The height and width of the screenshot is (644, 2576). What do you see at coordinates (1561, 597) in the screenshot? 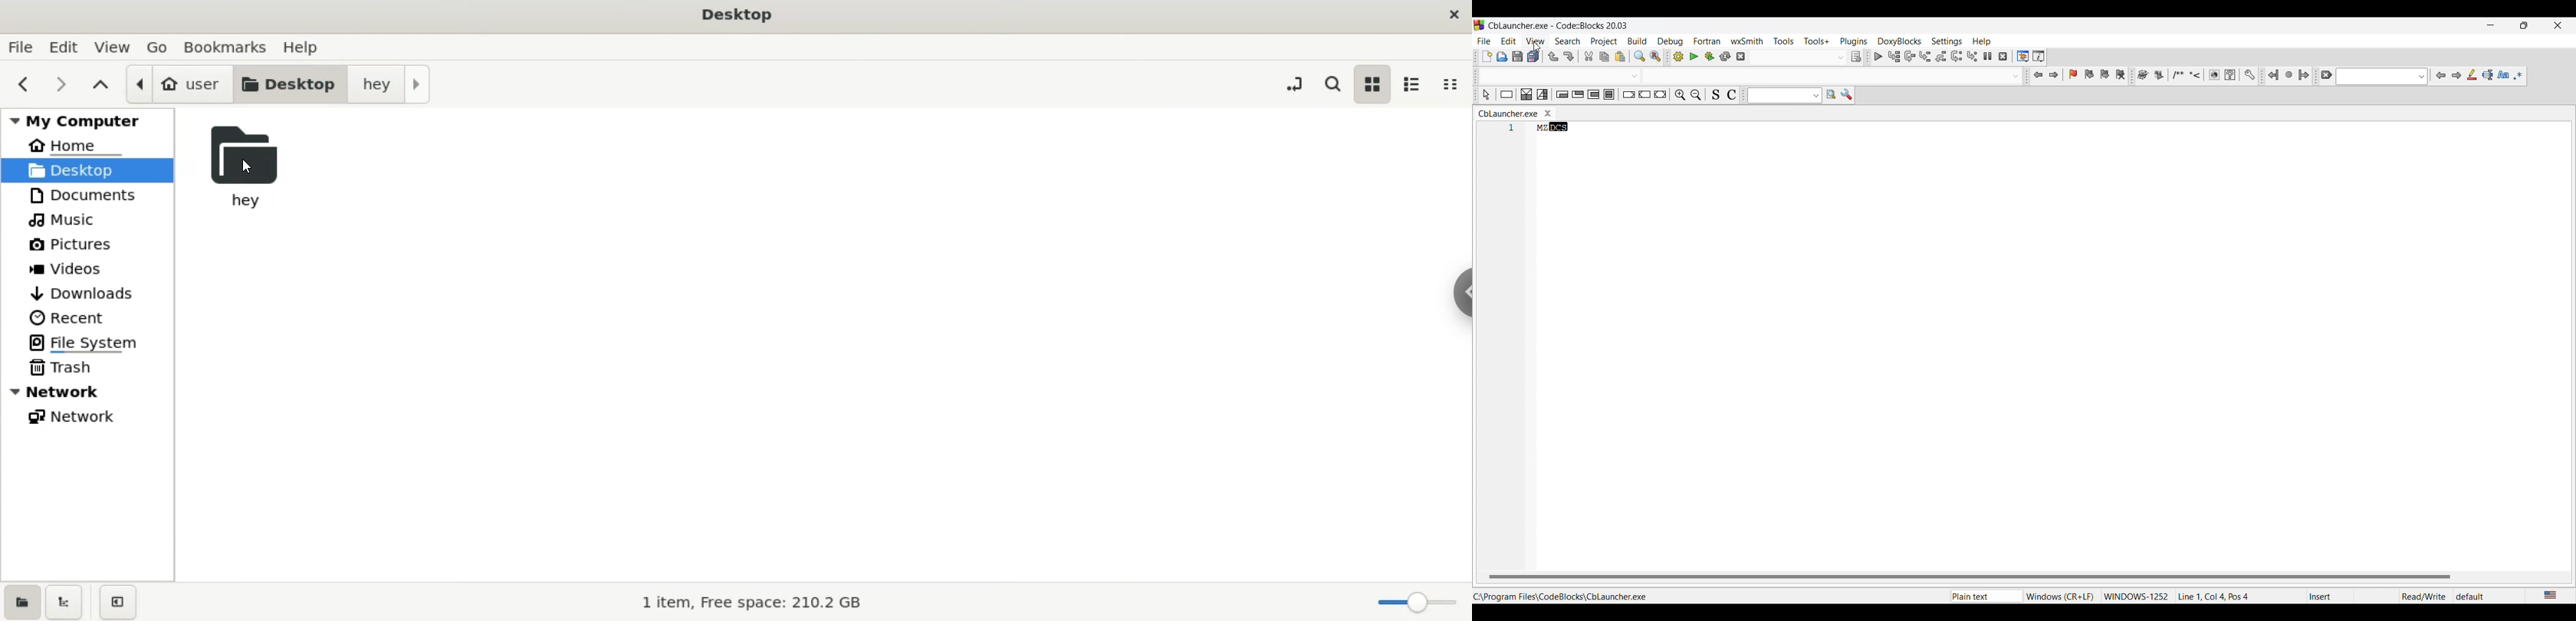
I see `File location` at bounding box center [1561, 597].